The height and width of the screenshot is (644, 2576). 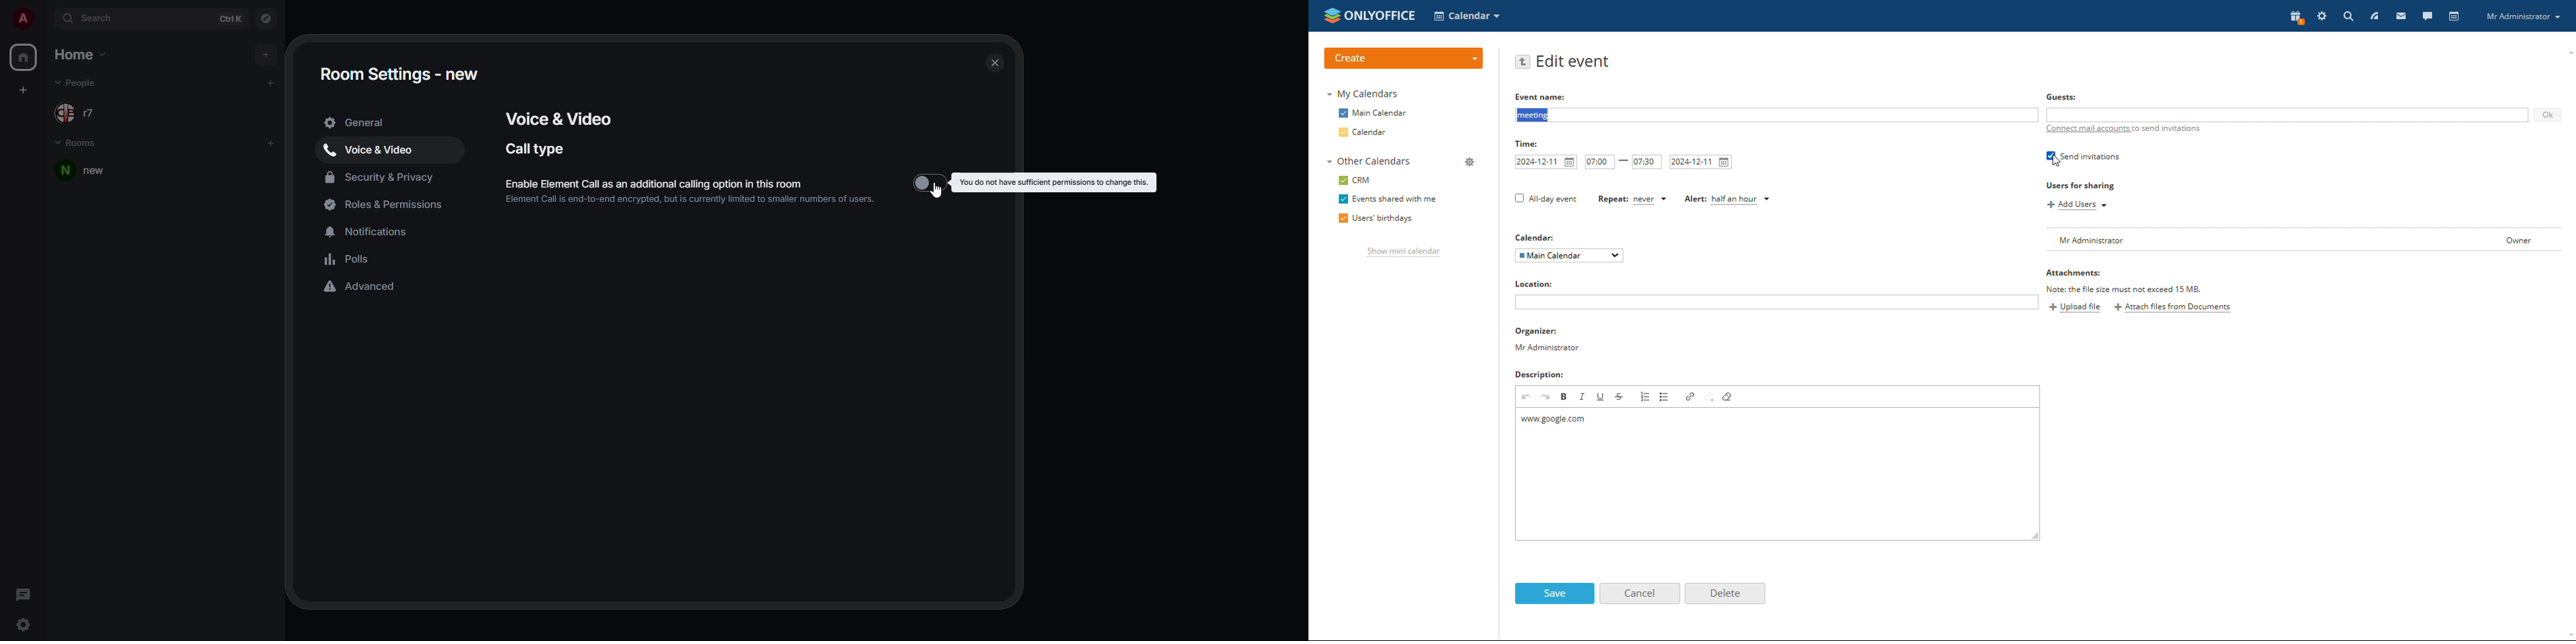 What do you see at coordinates (1647, 396) in the screenshot?
I see `insert/remove numbered list` at bounding box center [1647, 396].